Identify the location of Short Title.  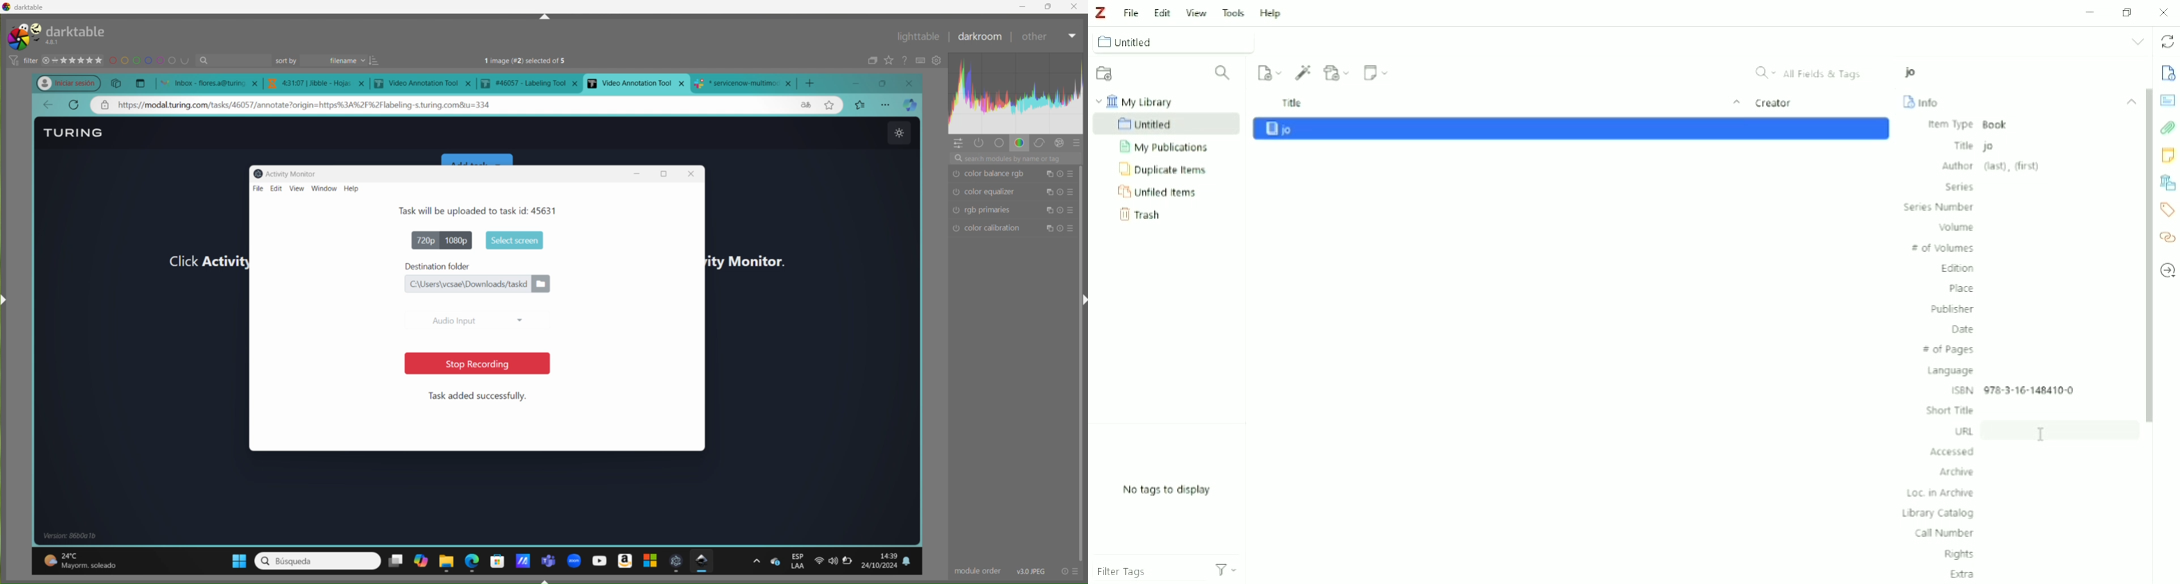
(1950, 410).